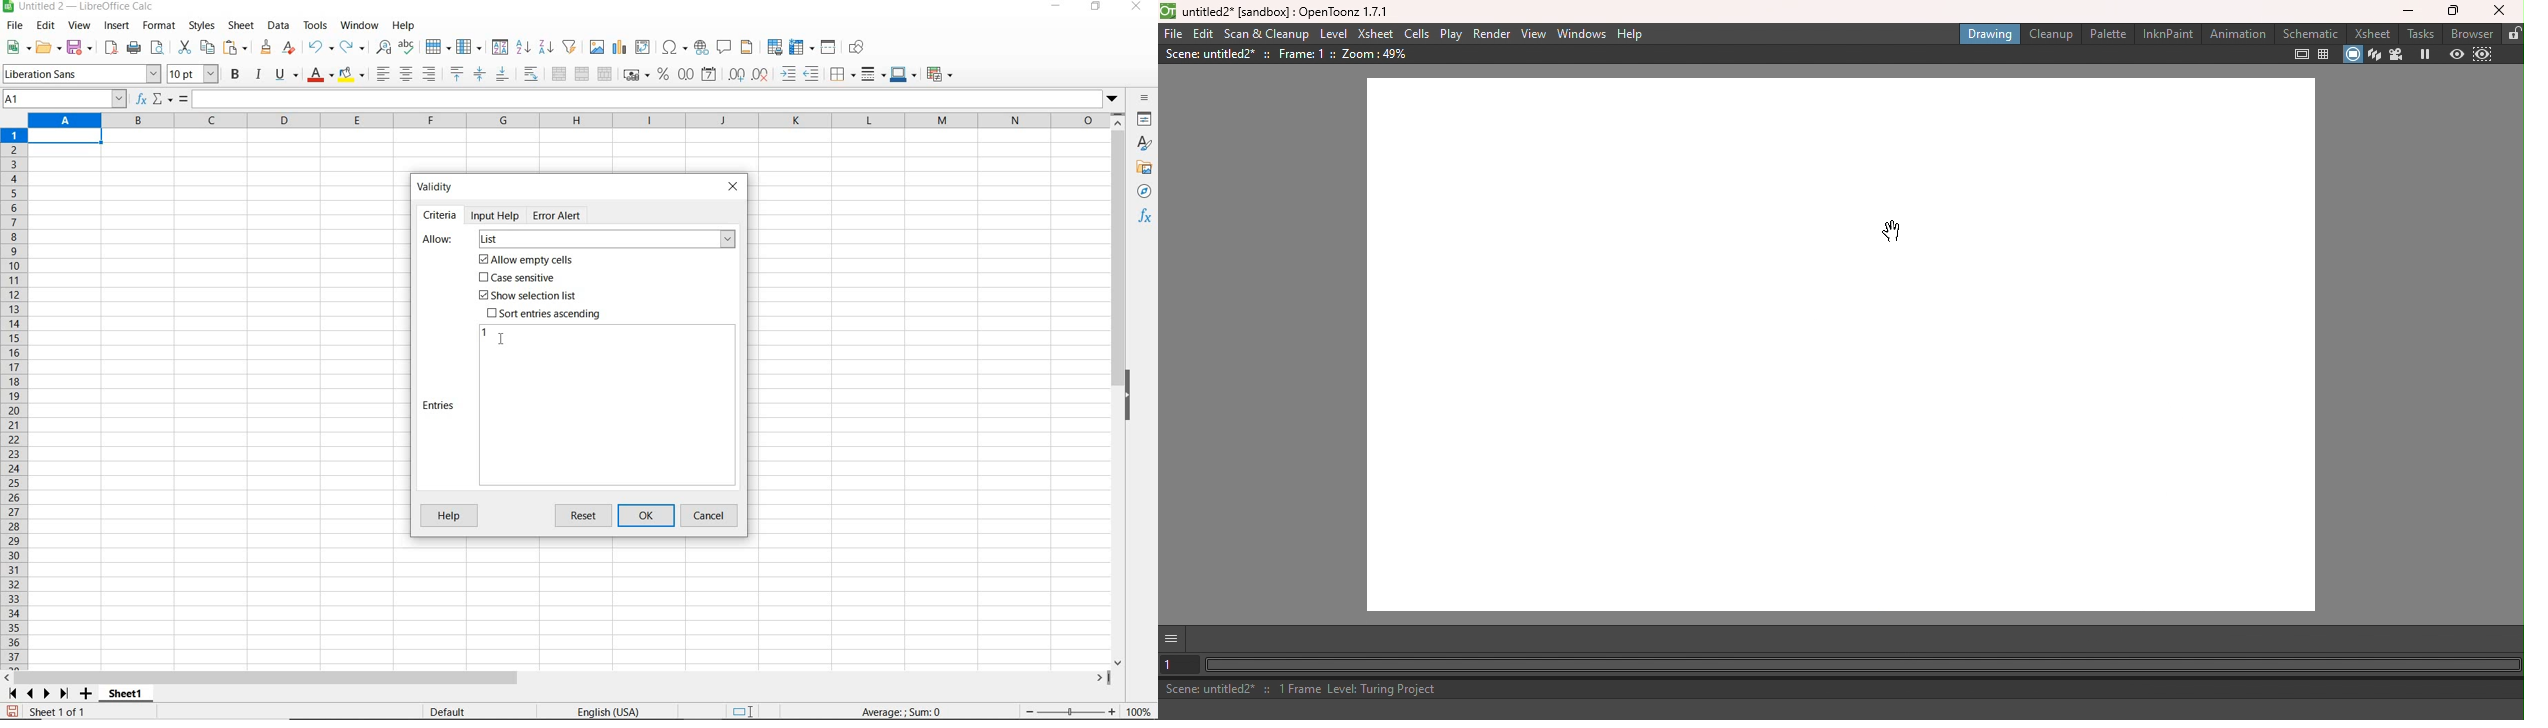 The width and height of the screenshot is (2548, 728). What do you see at coordinates (1853, 349) in the screenshot?
I see `Canvas` at bounding box center [1853, 349].